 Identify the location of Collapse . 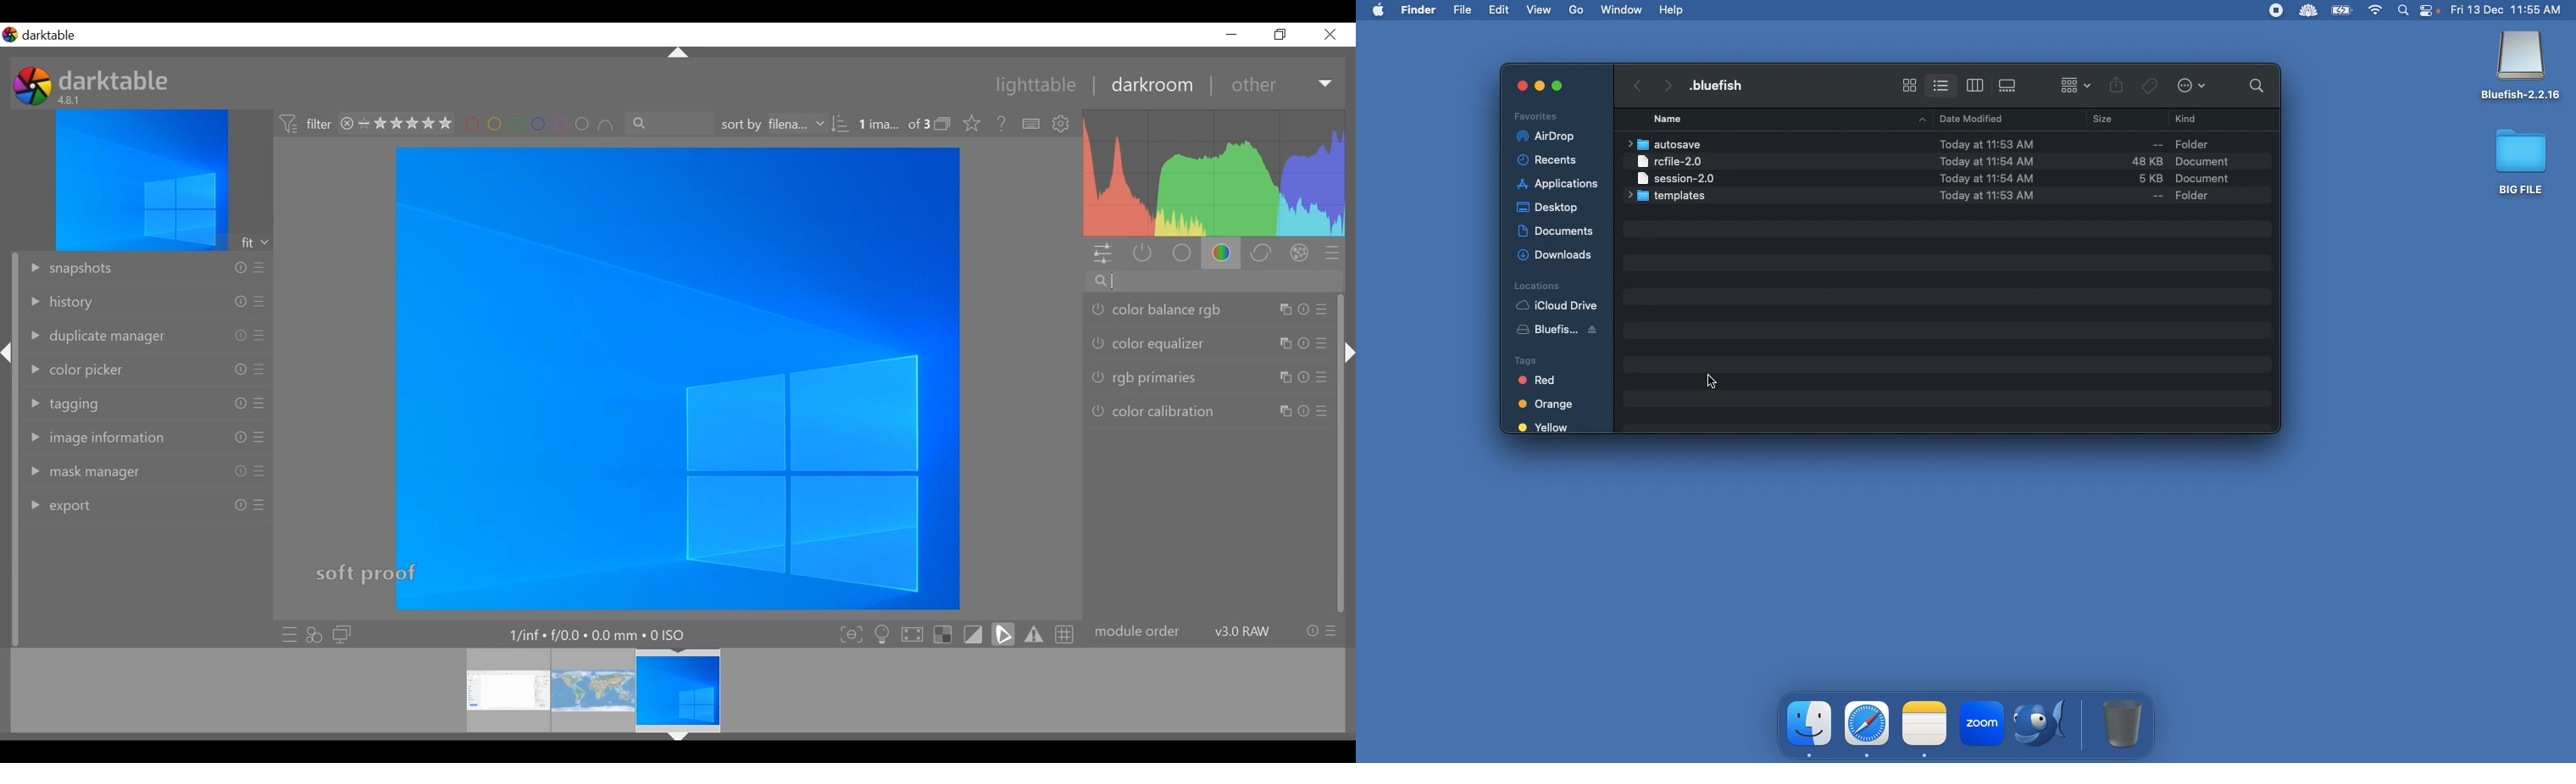
(1347, 352).